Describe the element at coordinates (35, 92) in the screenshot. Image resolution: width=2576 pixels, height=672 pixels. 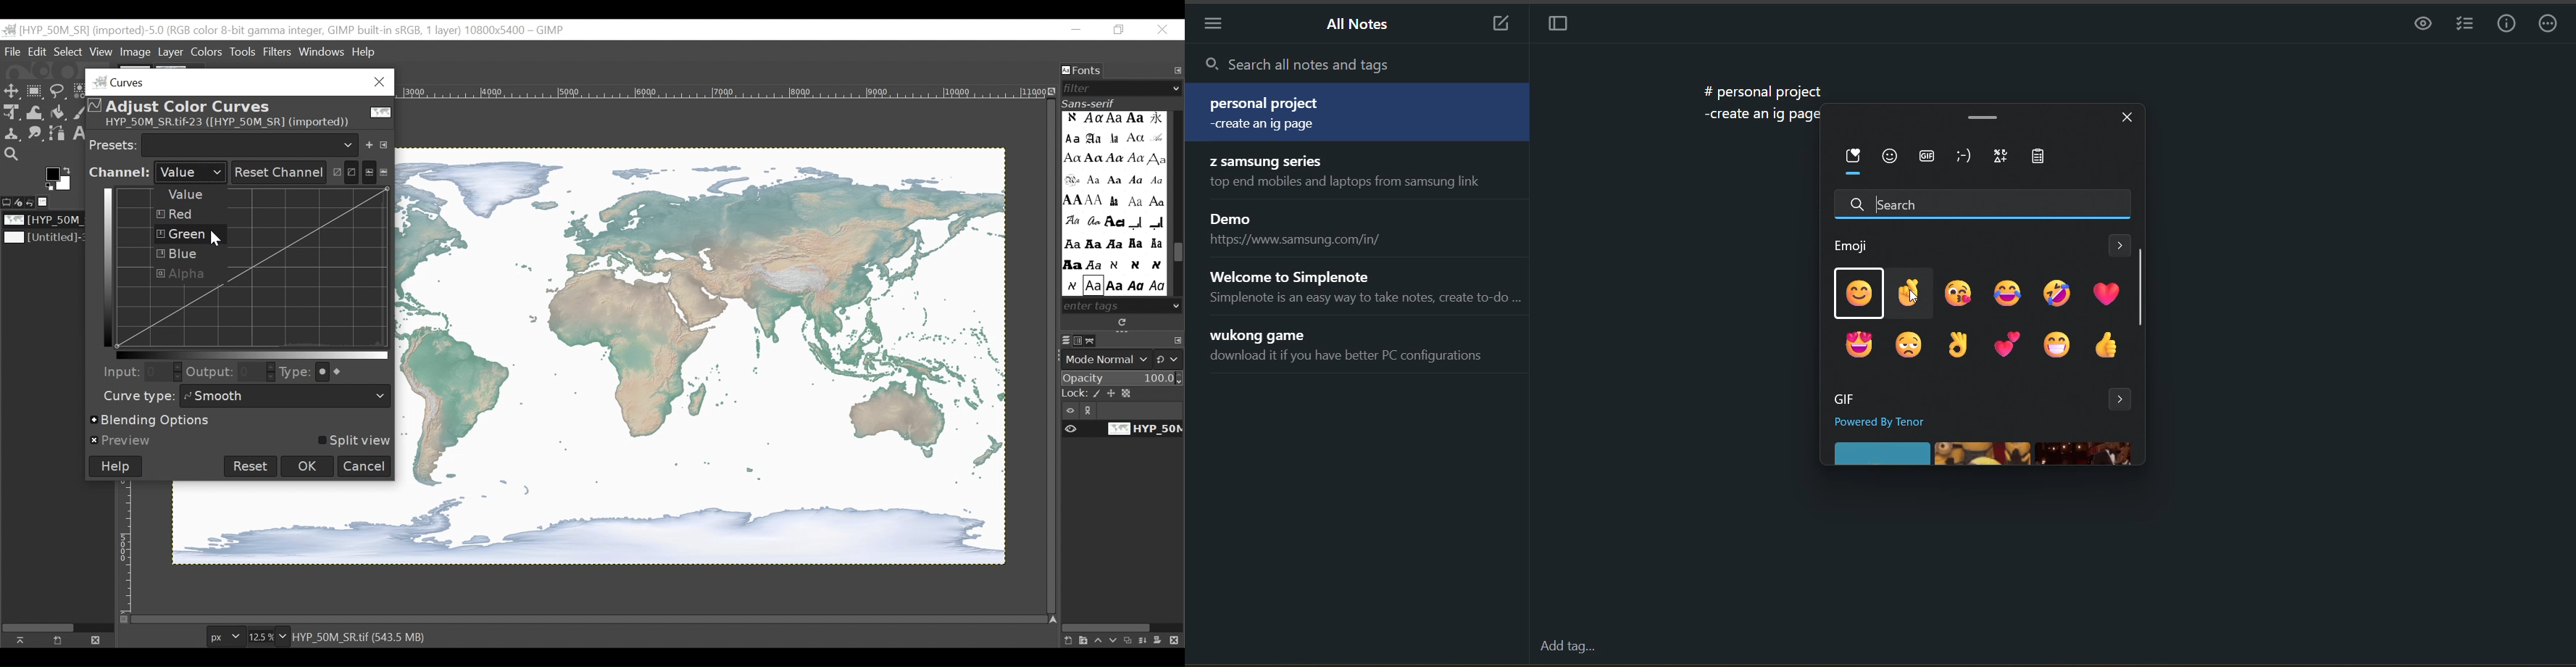
I see `Rectangle Select tool` at that location.